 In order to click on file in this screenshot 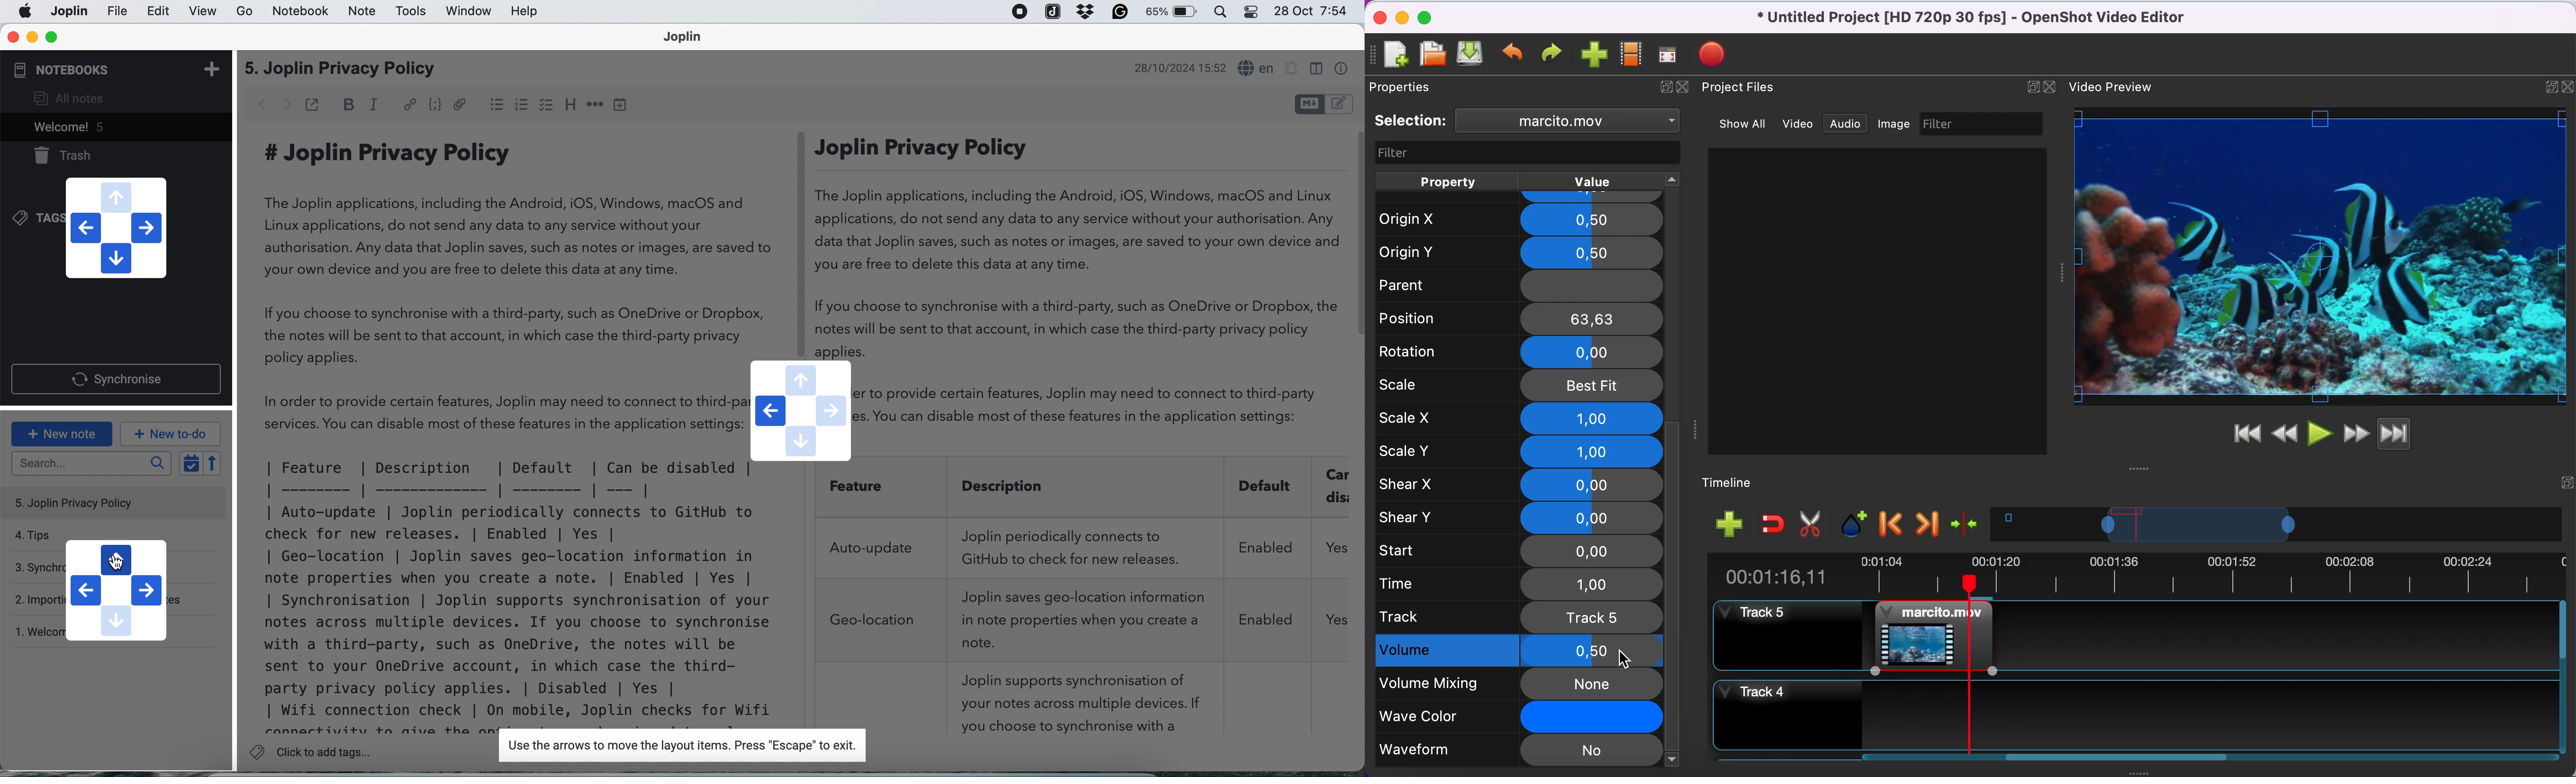, I will do `click(68, 11)`.